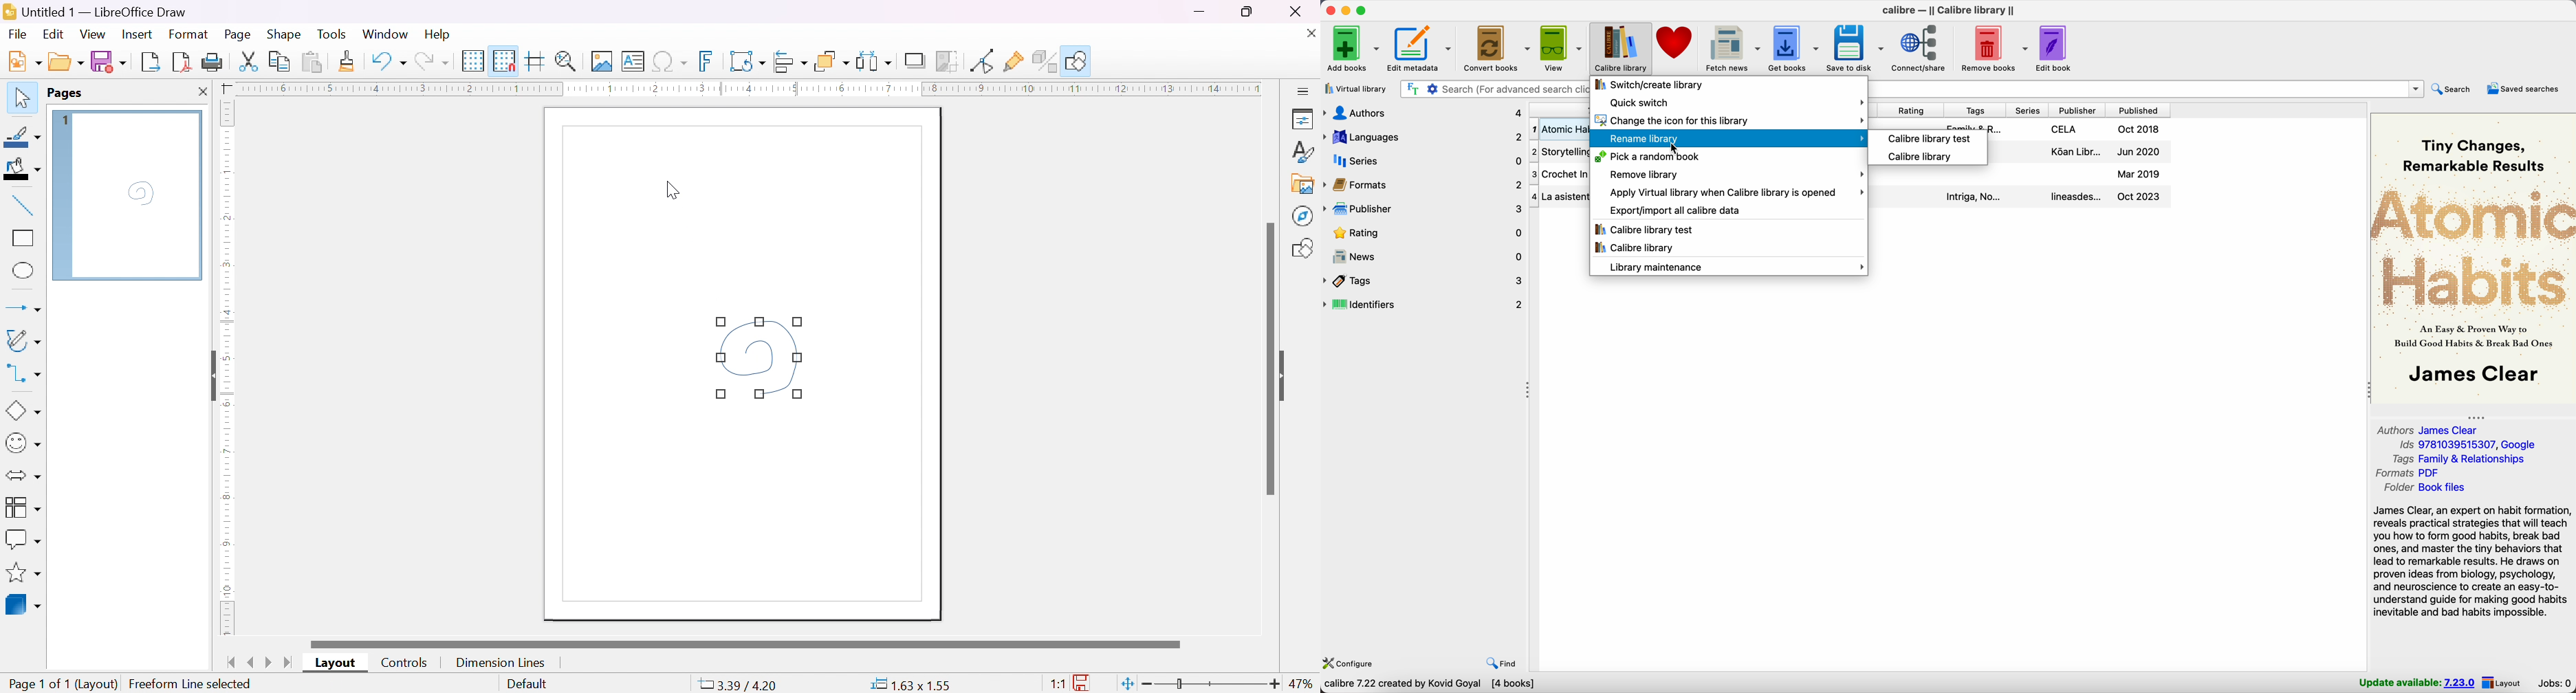 The height and width of the screenshot is (700, 2576). Describe the element at coordinates (1363, 9) in the screenshot. I see `maximize Calibre` at that location.